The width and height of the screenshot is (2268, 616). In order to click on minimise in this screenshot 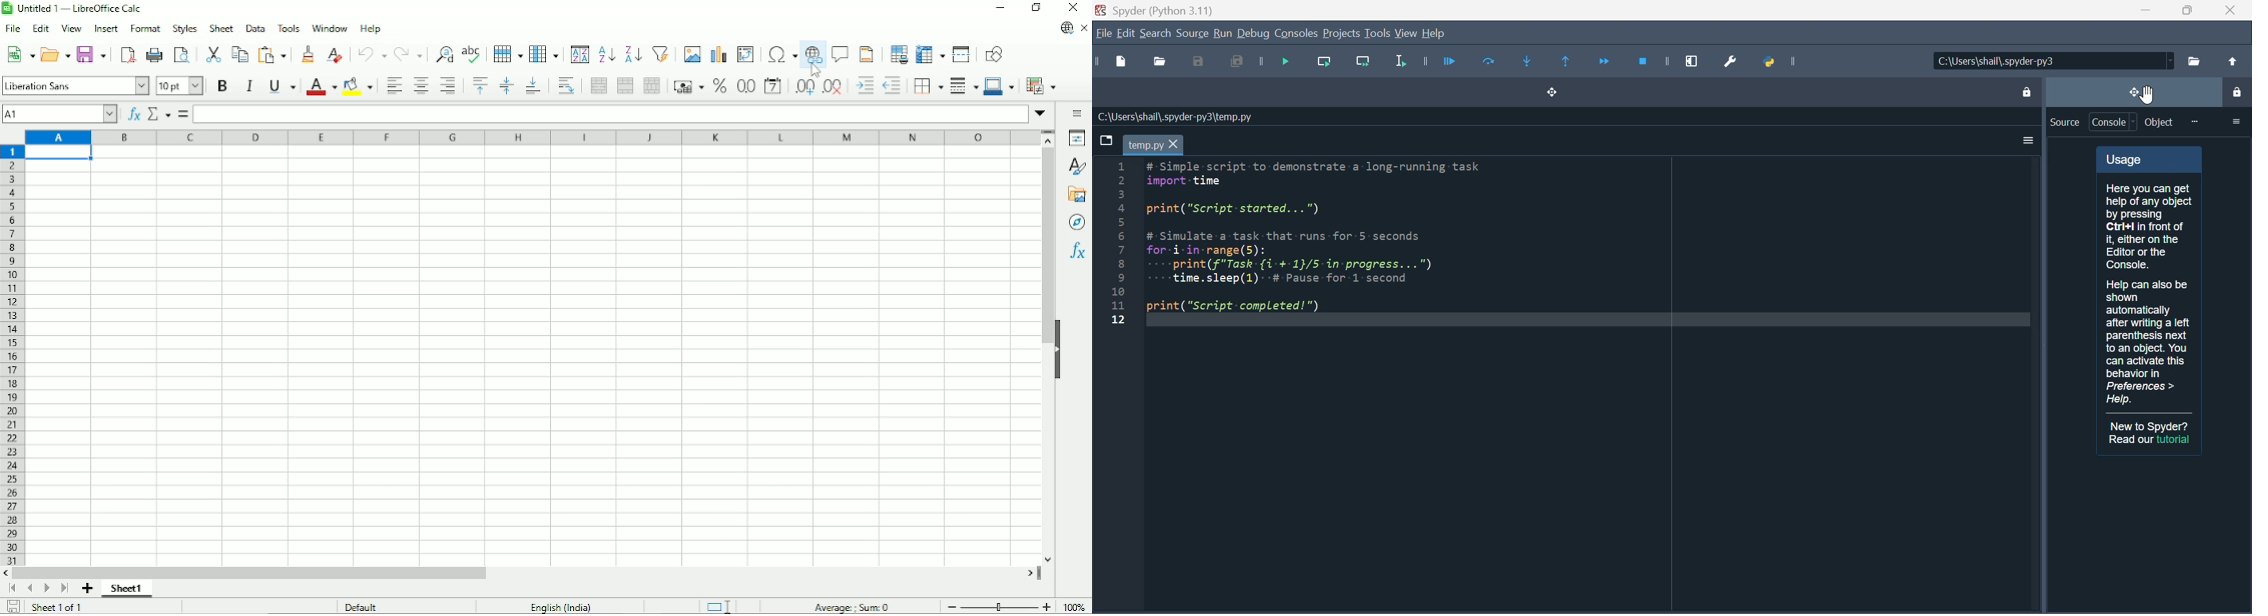, I will do `click(2141, 10)`.